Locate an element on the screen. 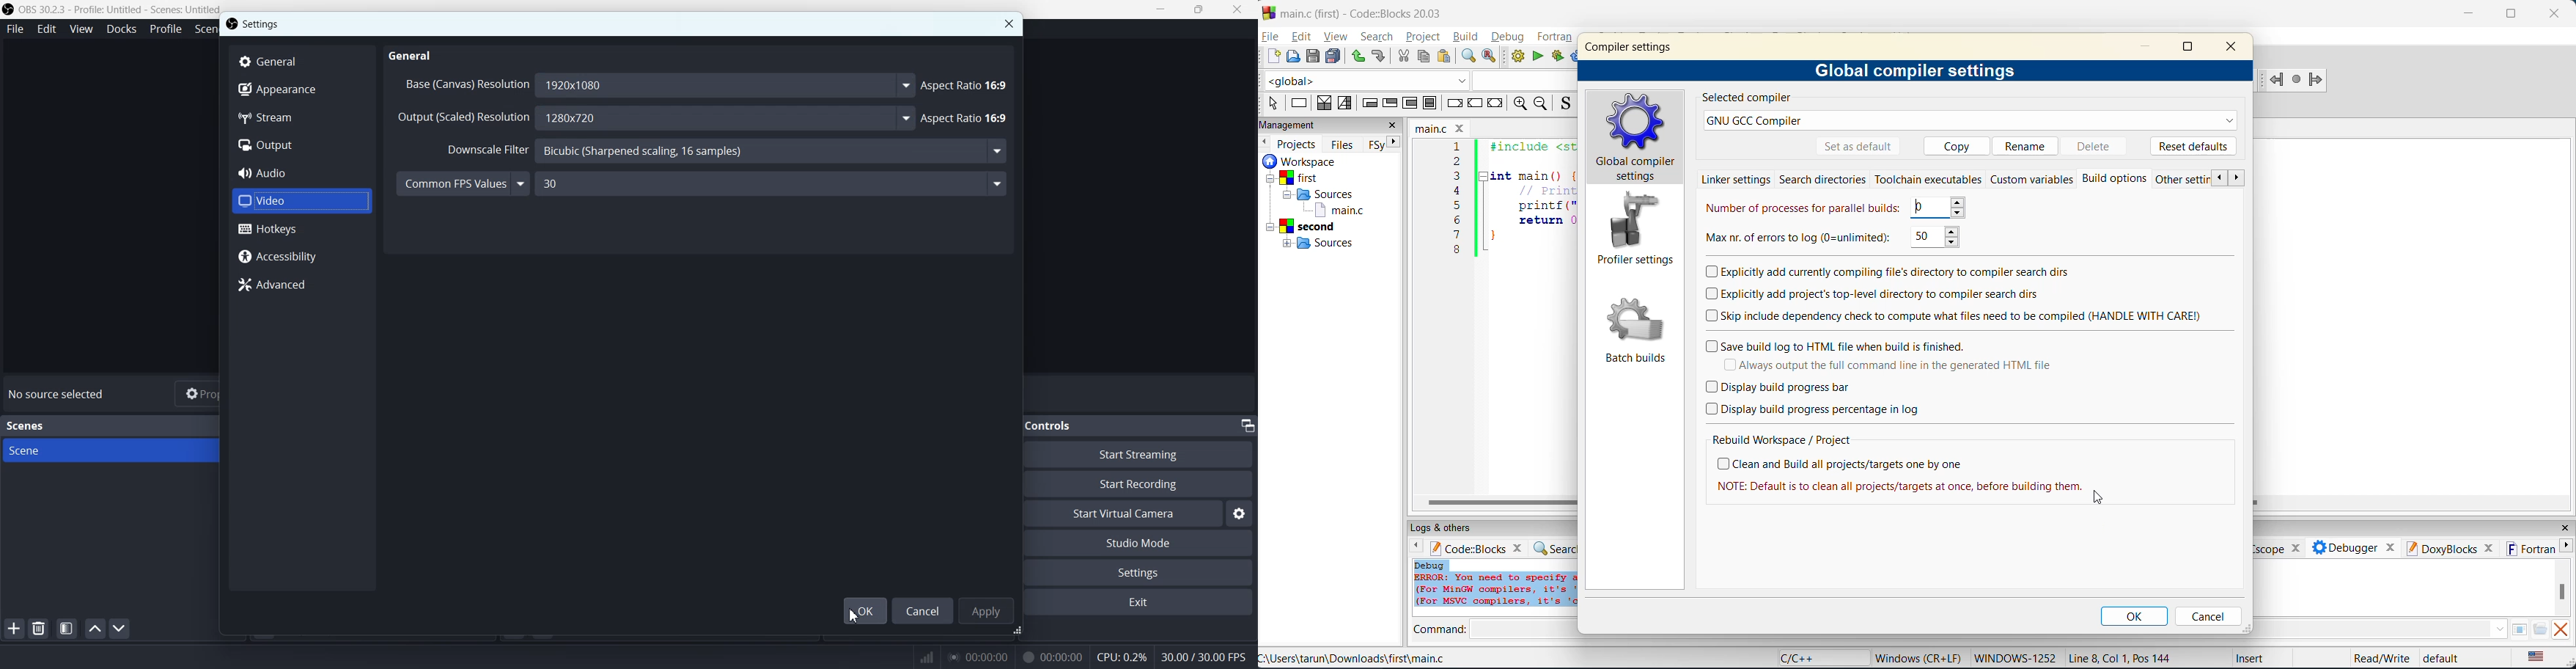 This screenshot has height=672, width=2576. Accessibility is located at coordinates (302, 258).